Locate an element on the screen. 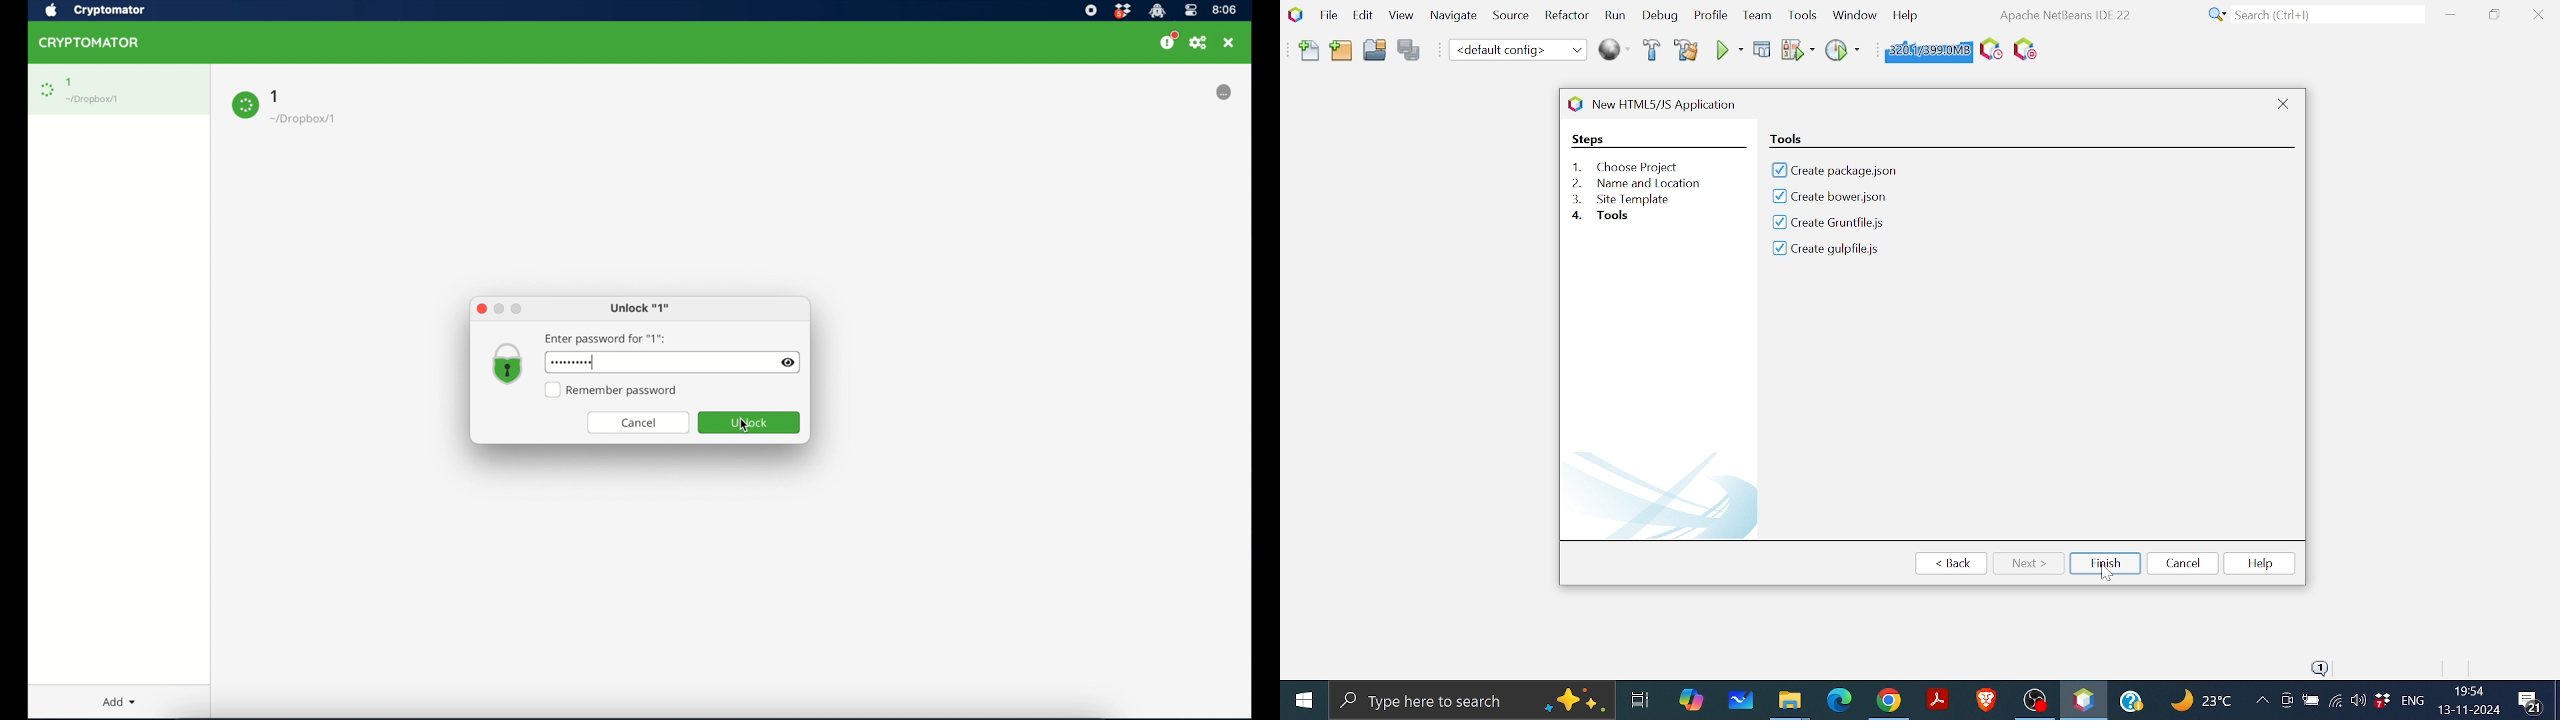 The image size is (2576, 728). Files is located at coordinates (1790, 698).